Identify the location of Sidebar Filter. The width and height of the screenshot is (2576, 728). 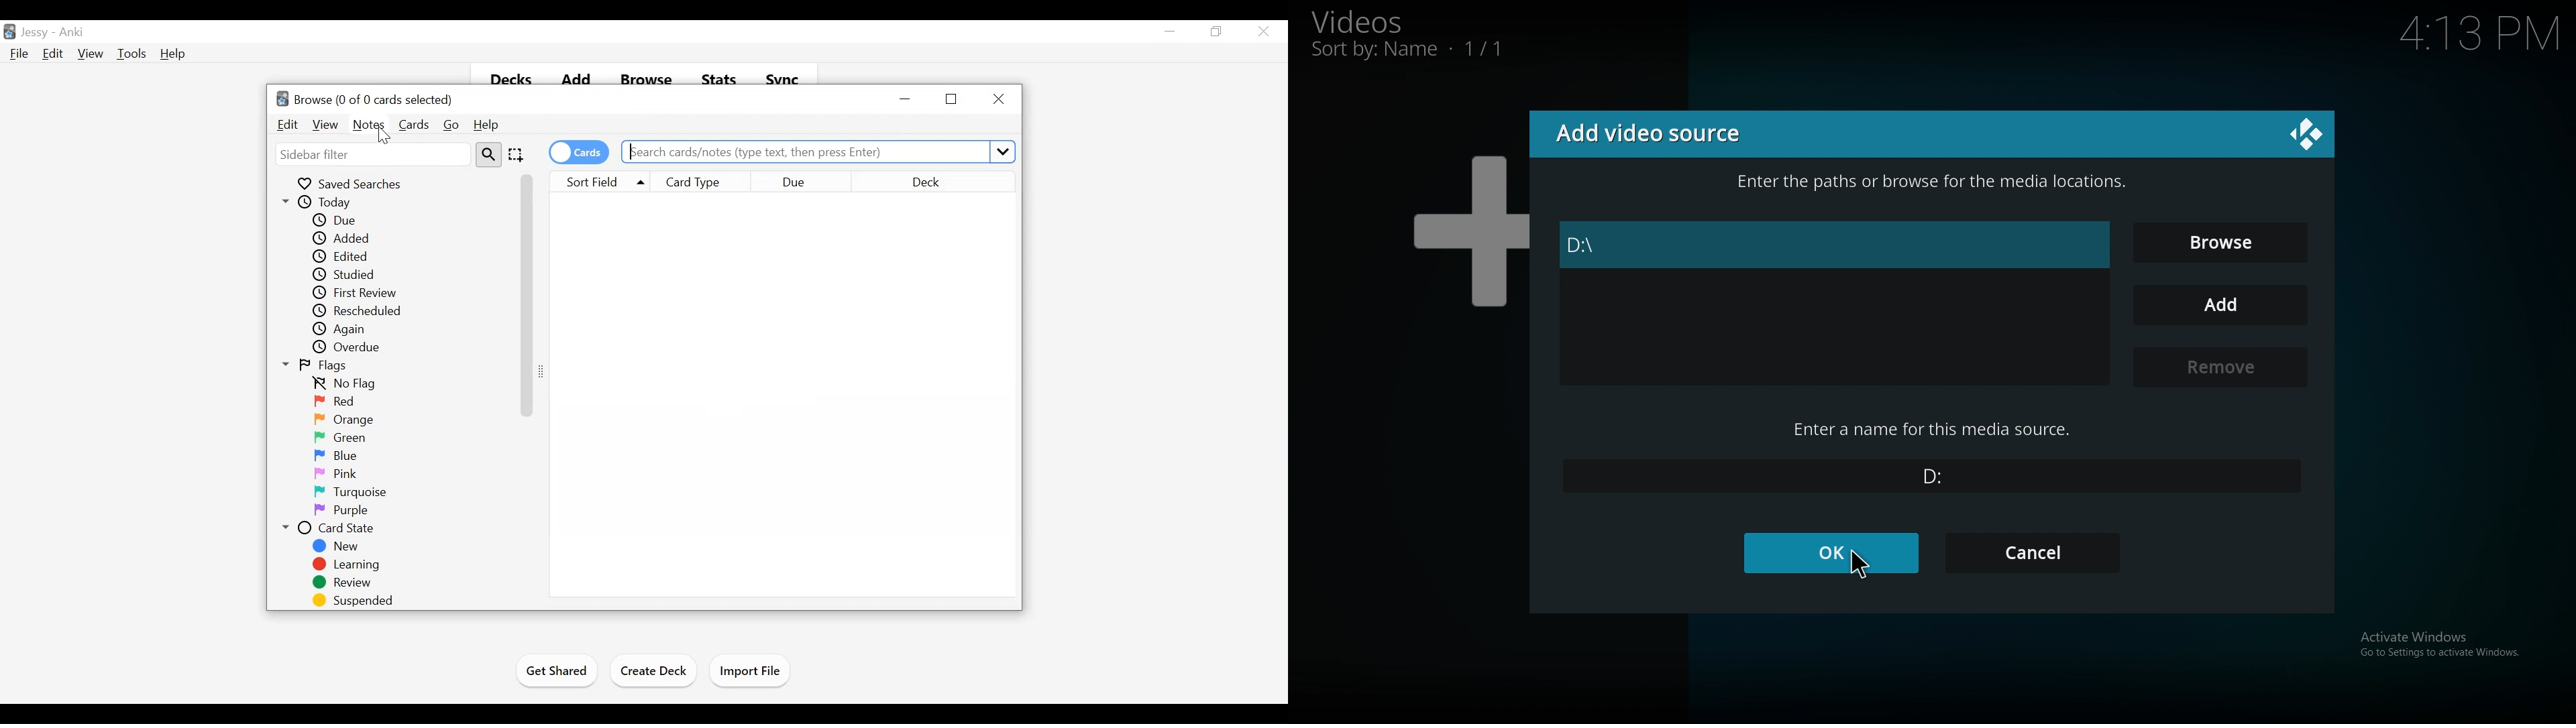
(375, 155).